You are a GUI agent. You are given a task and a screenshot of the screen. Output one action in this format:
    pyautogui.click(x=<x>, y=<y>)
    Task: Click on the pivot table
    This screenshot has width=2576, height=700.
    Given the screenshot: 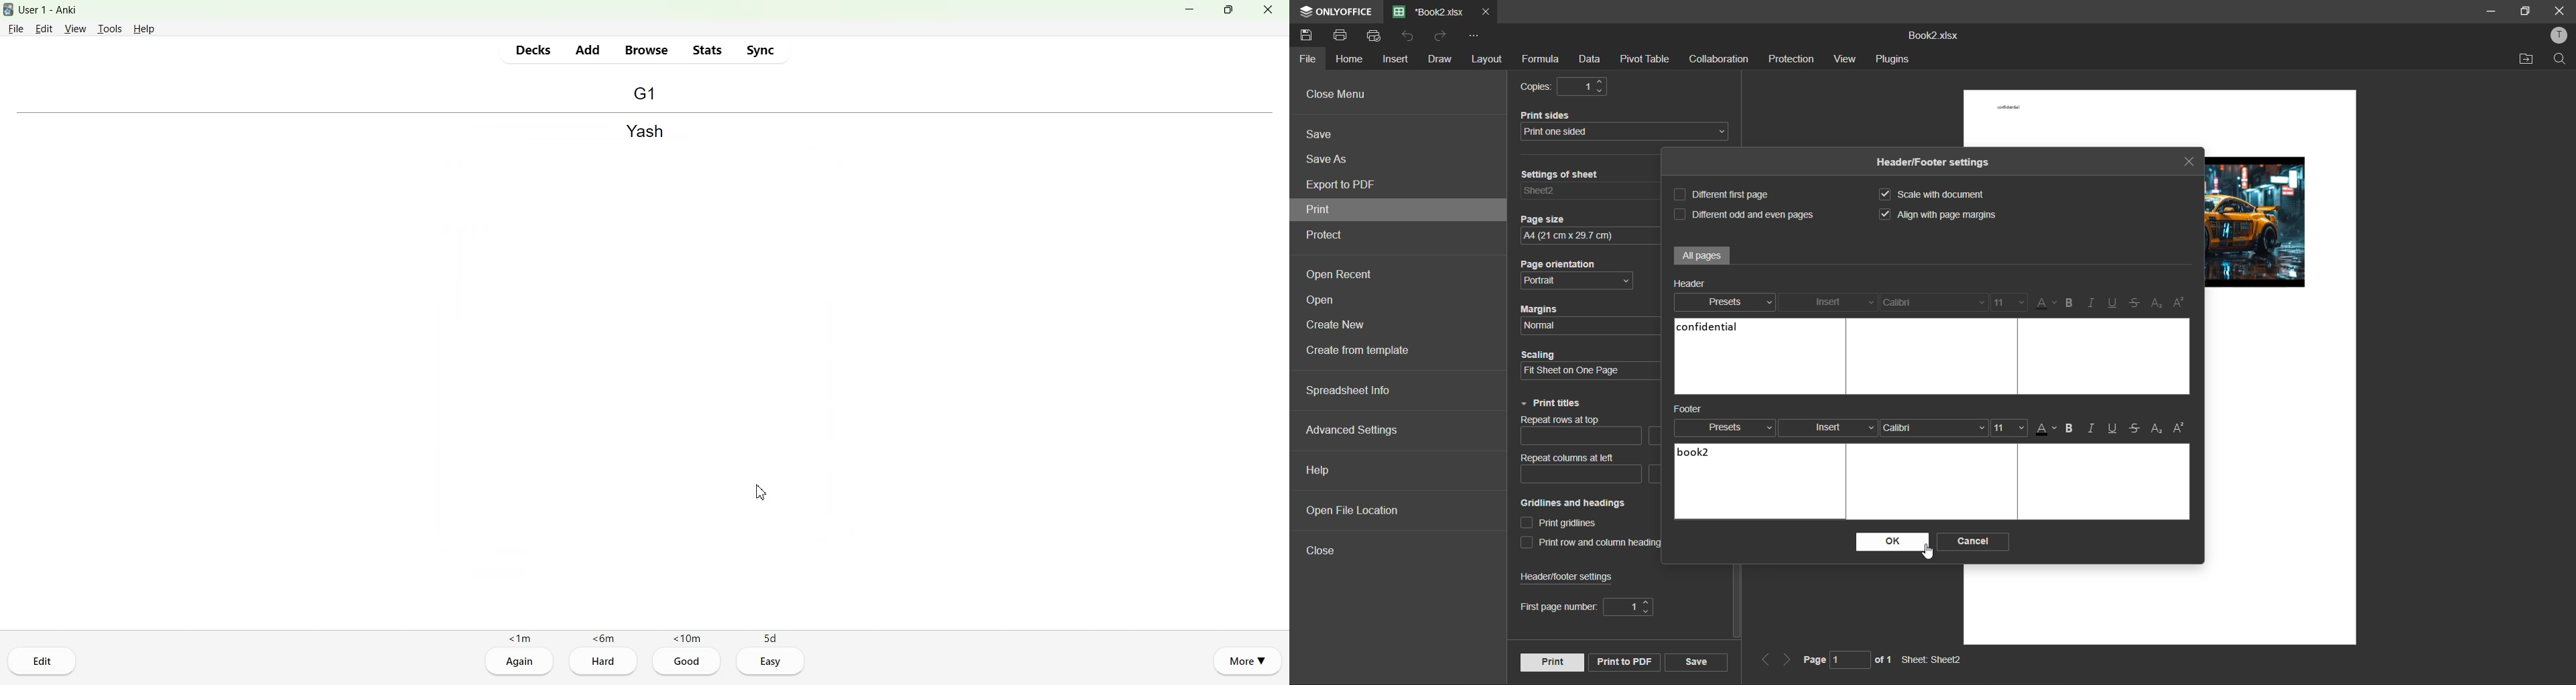 What is the action you would take?
    pyautogui.click(x=1644, y=60)
    